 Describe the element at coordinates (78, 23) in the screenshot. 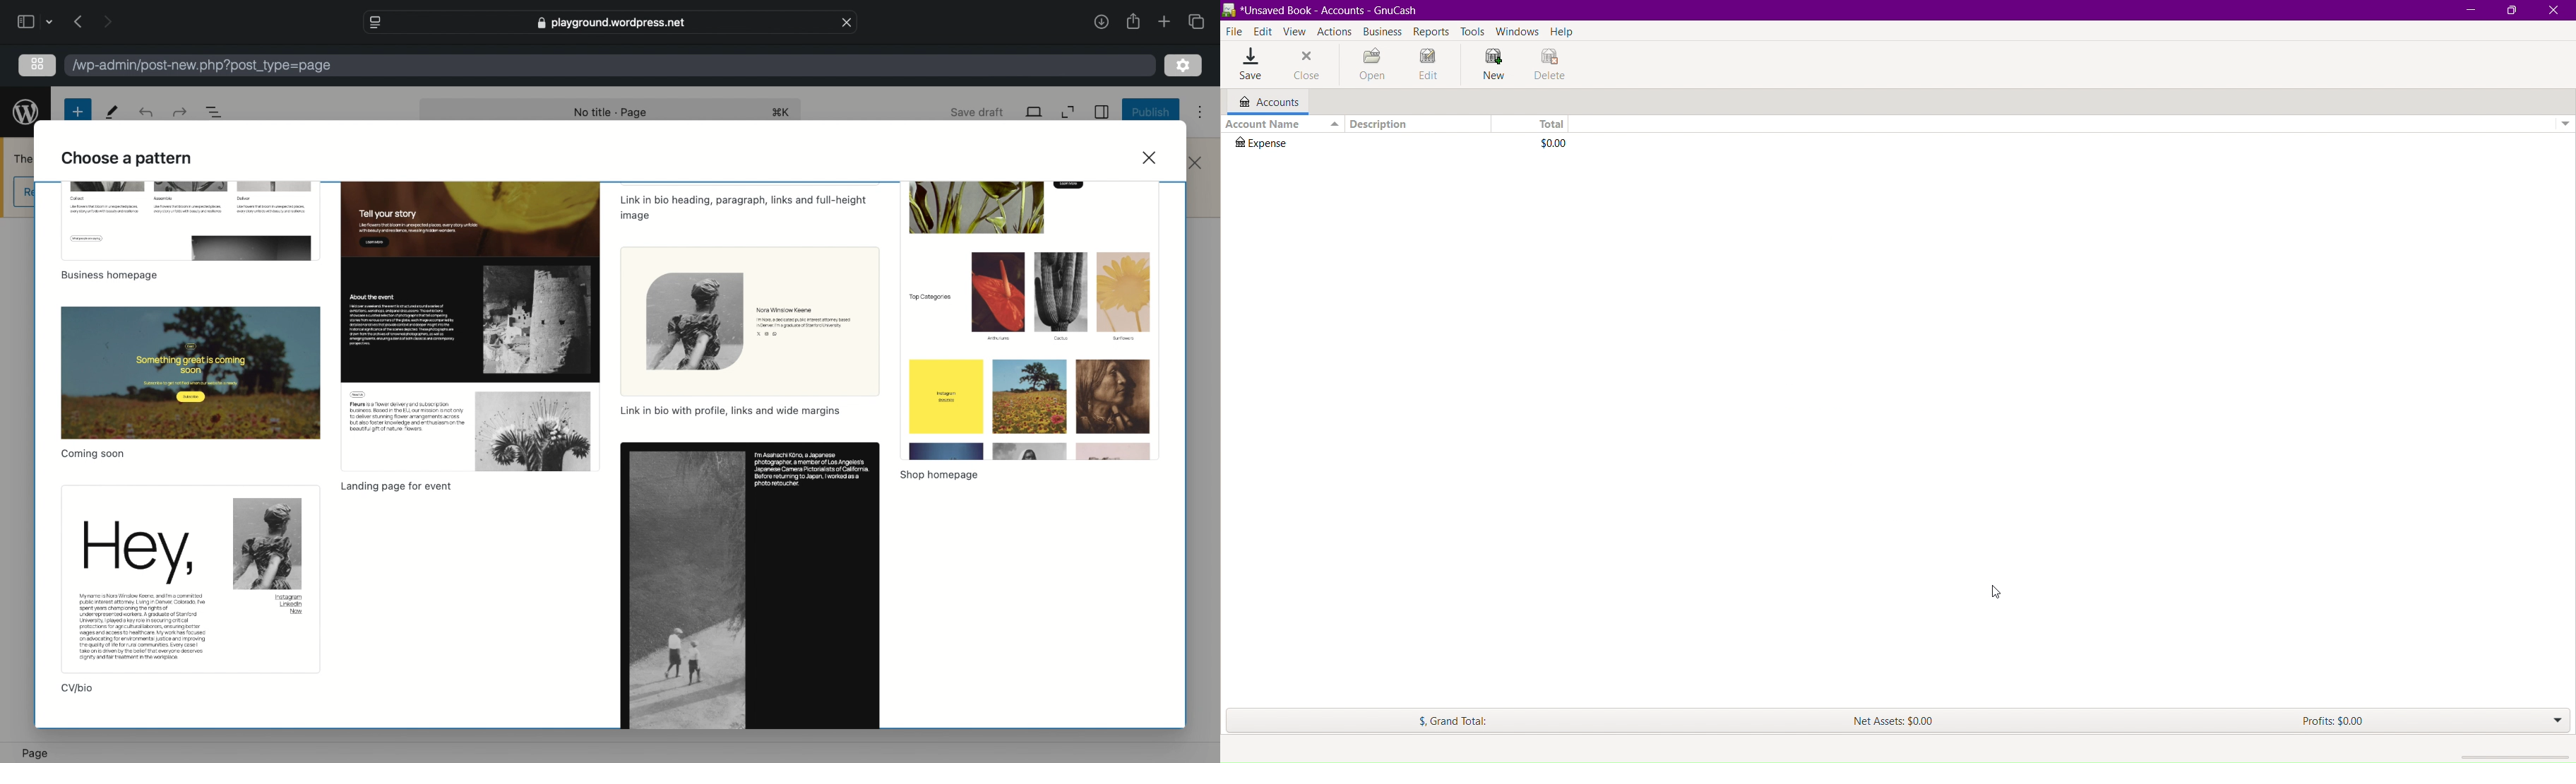

I see `previous page` at that location.